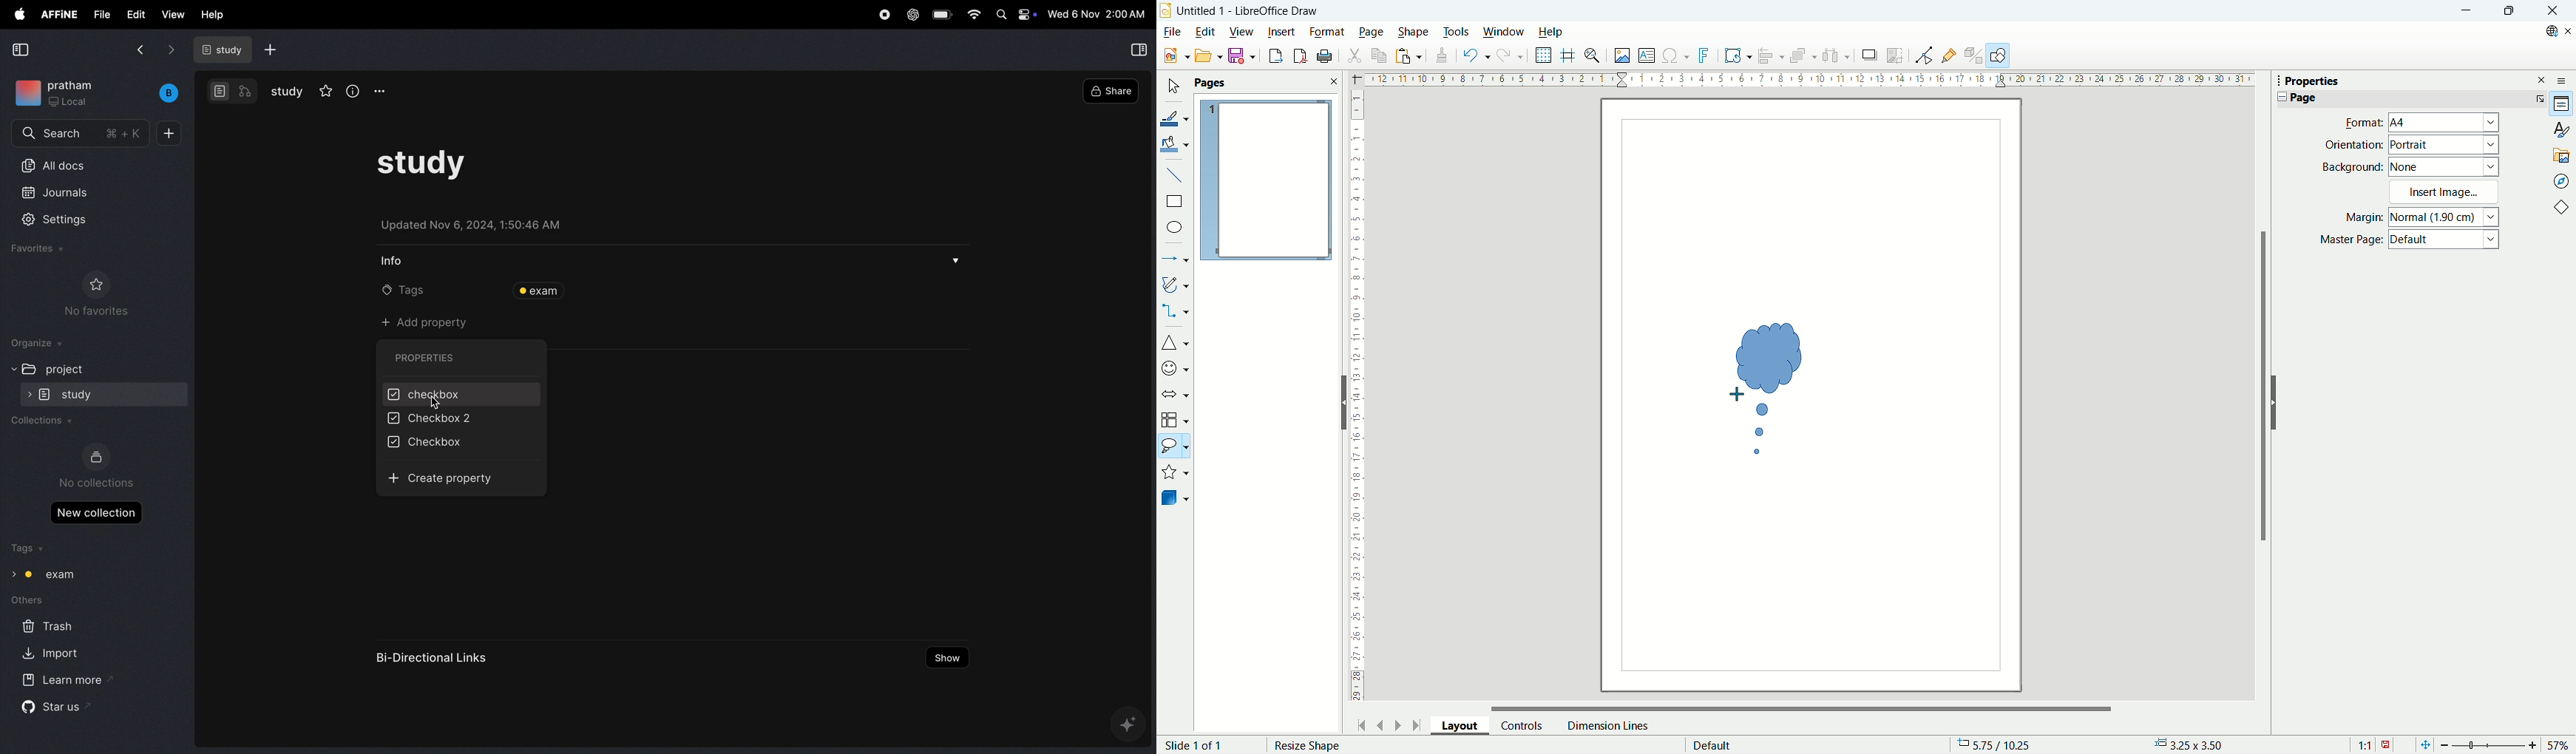 This screenshot has width=2576, height=756. Describe the element at coordinates (1504, 33) in the screenshot. I see `window` at that location.